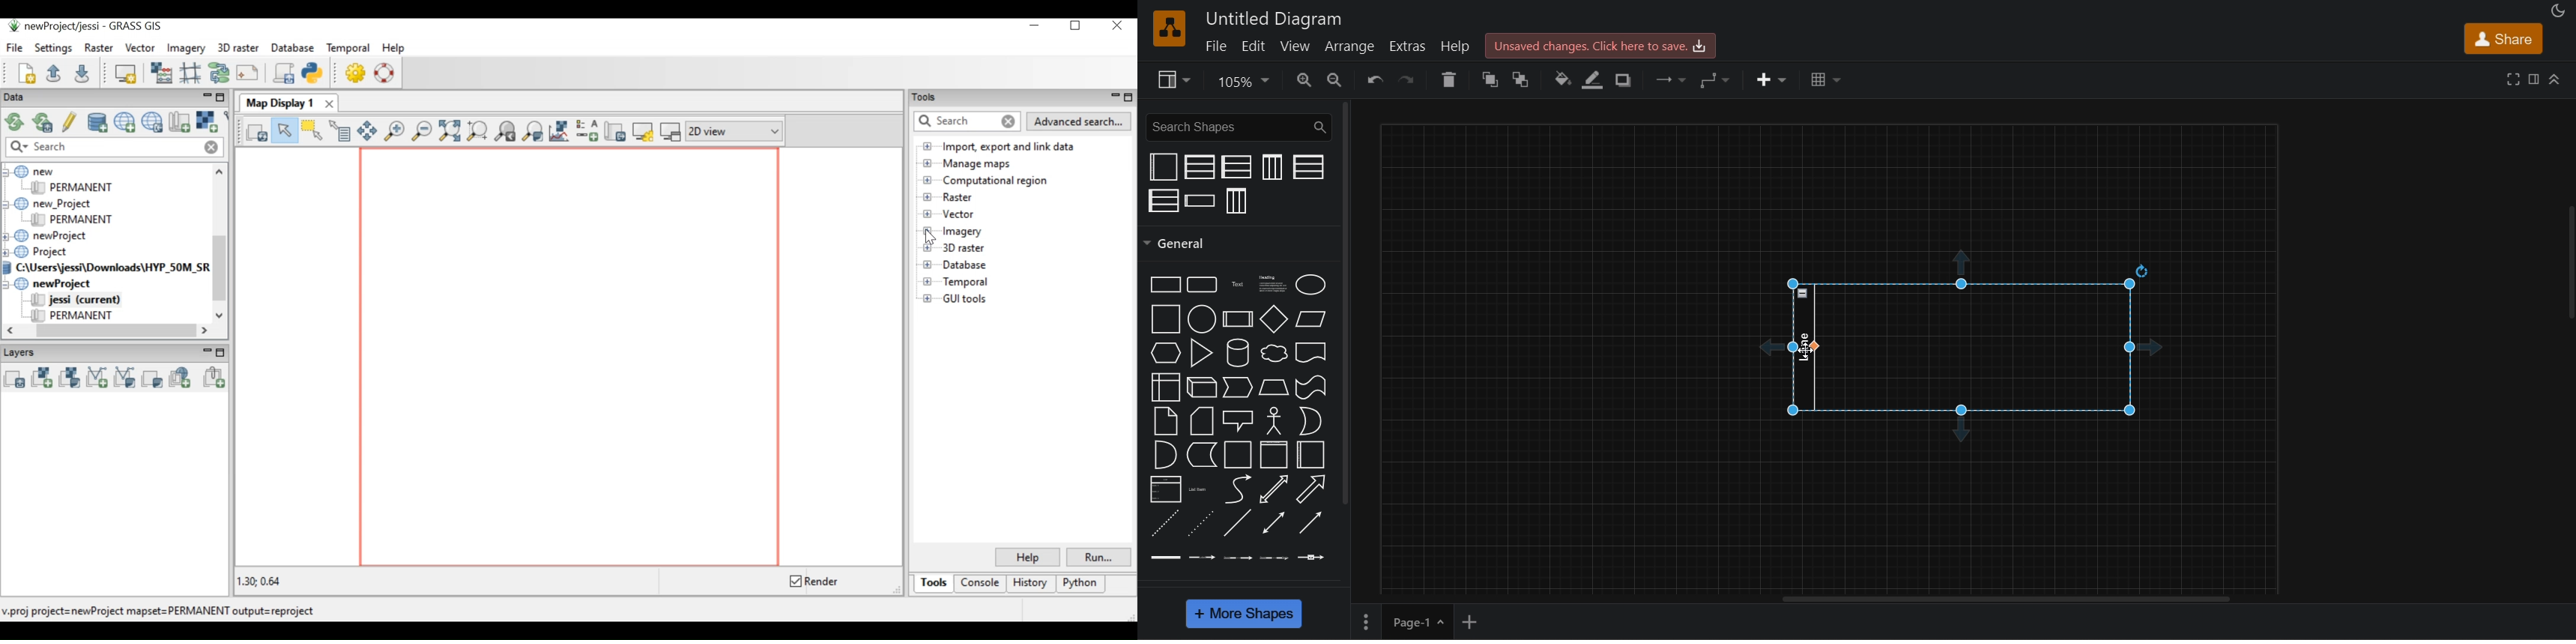  I want to click on cube , so click(1200, 387).